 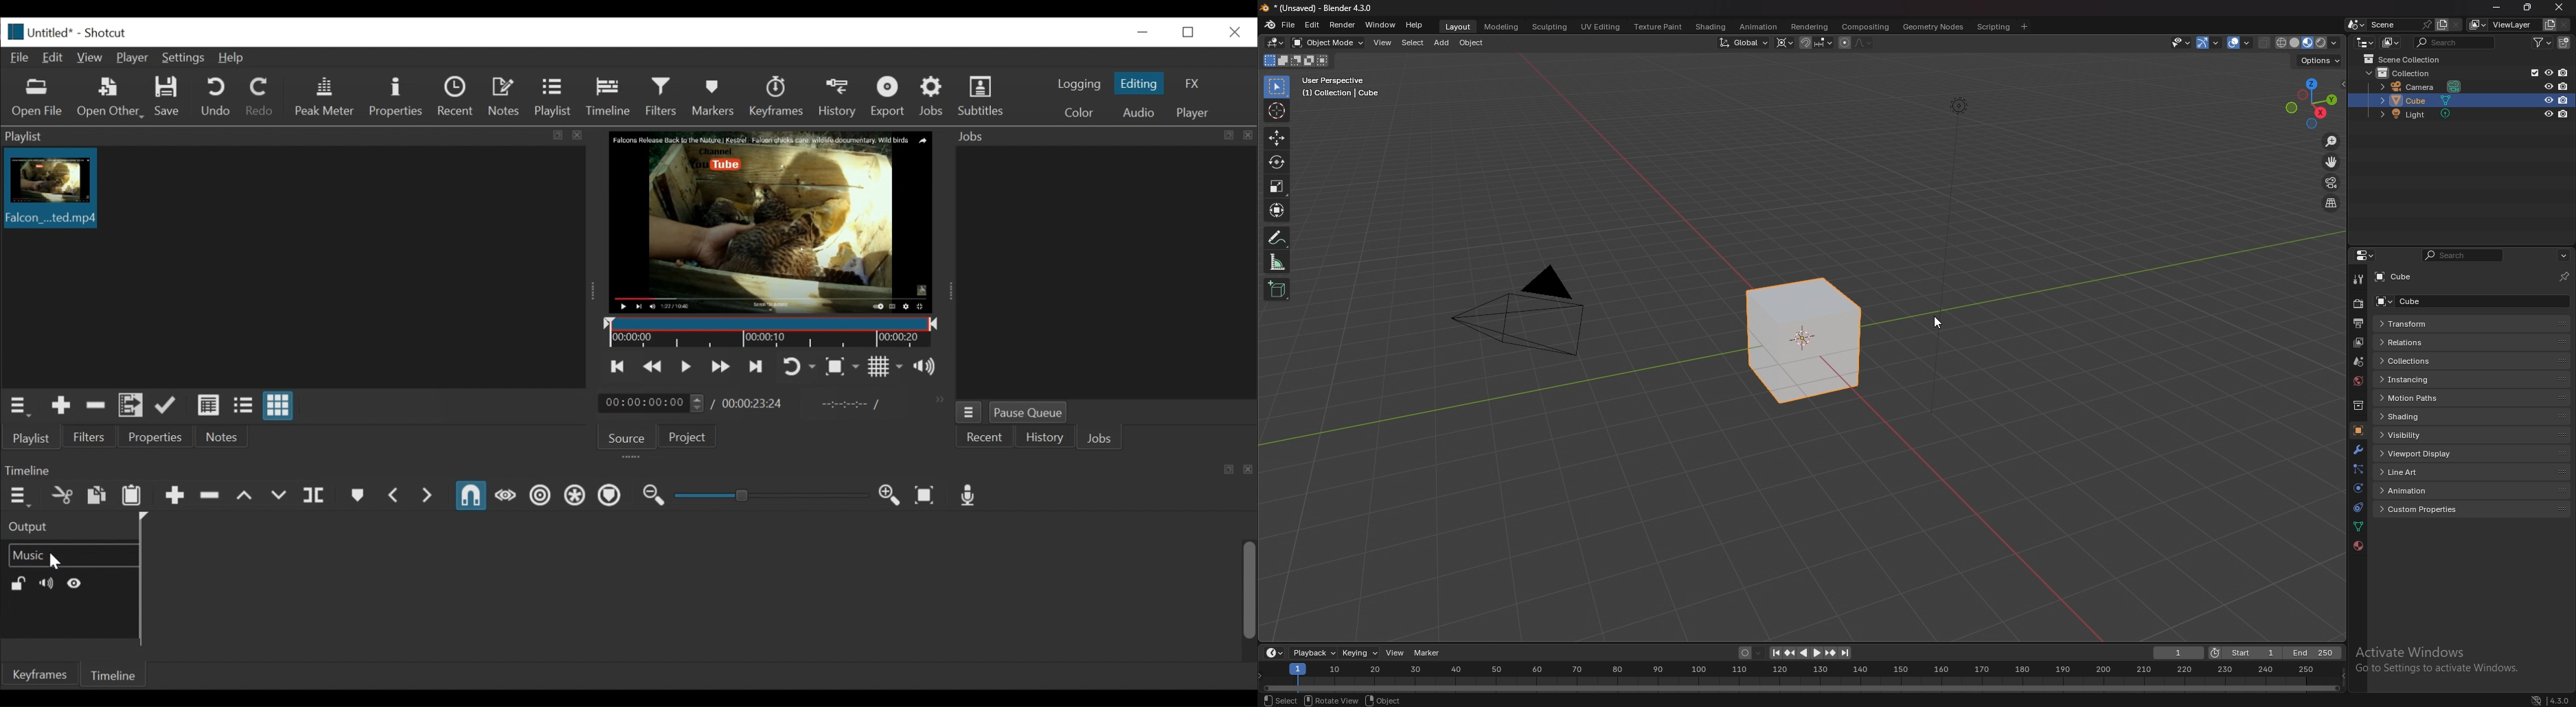 I want to click on Record audio, so click(x=969, y=496).